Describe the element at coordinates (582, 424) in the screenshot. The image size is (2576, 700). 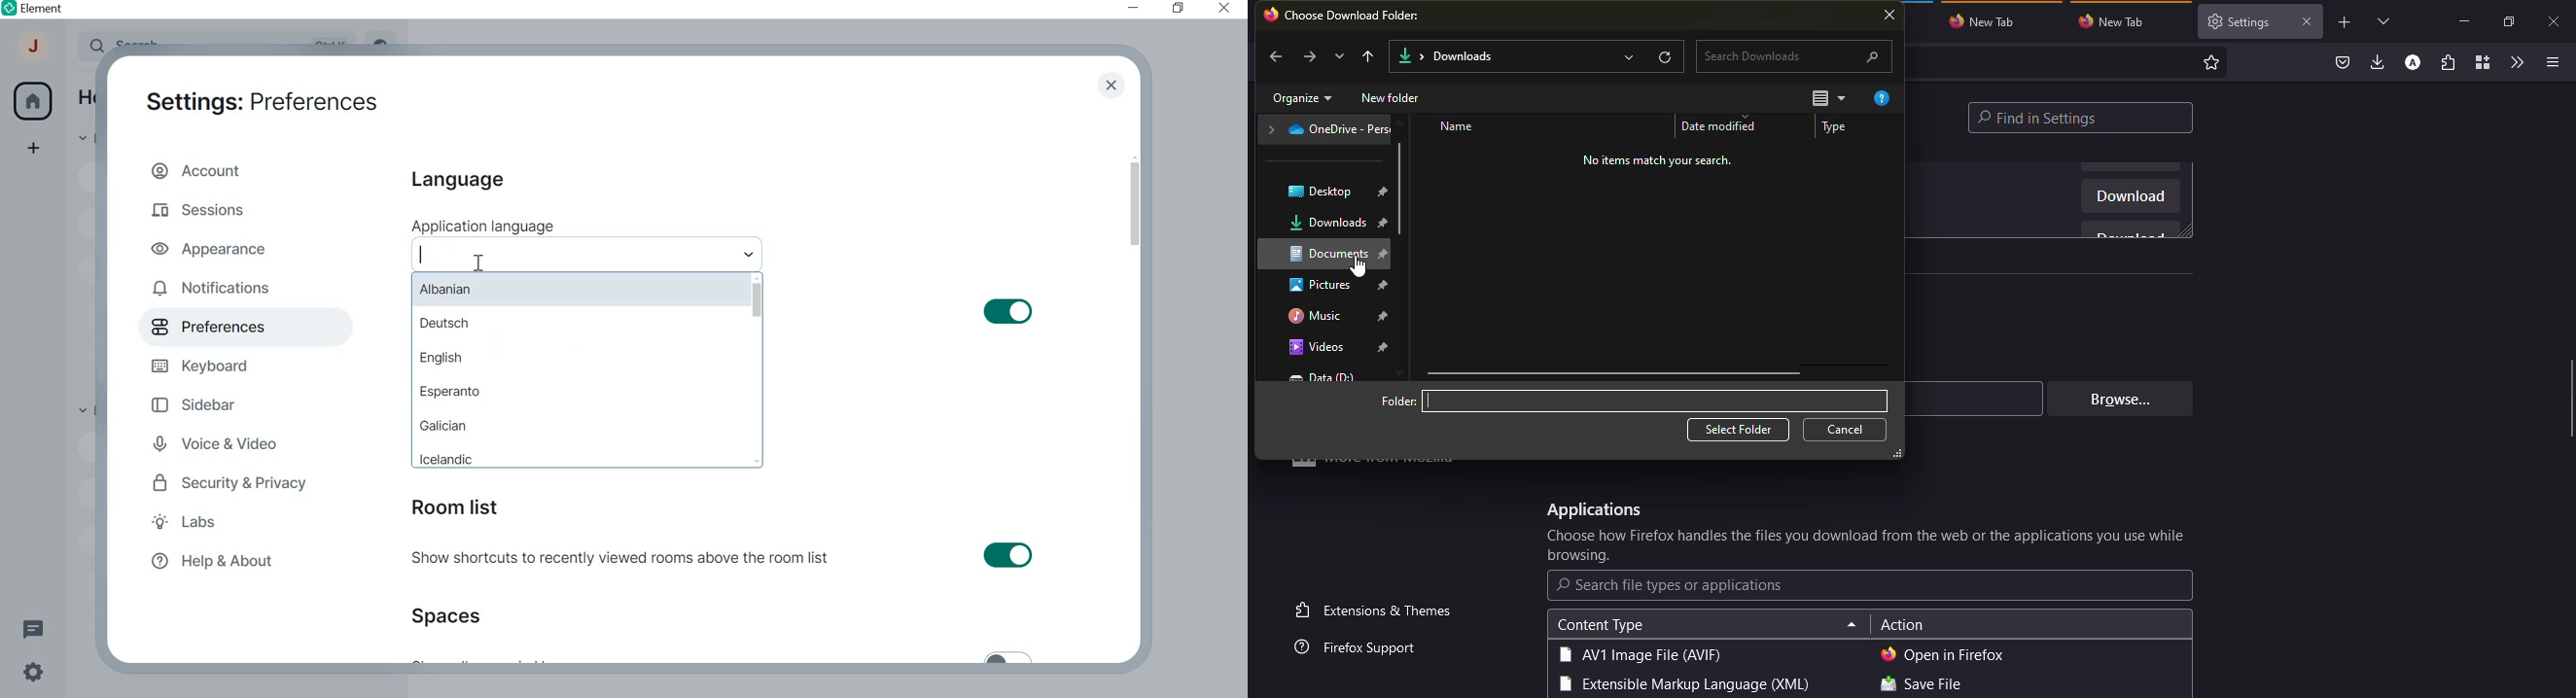
I see `GALICIAN` at that location.